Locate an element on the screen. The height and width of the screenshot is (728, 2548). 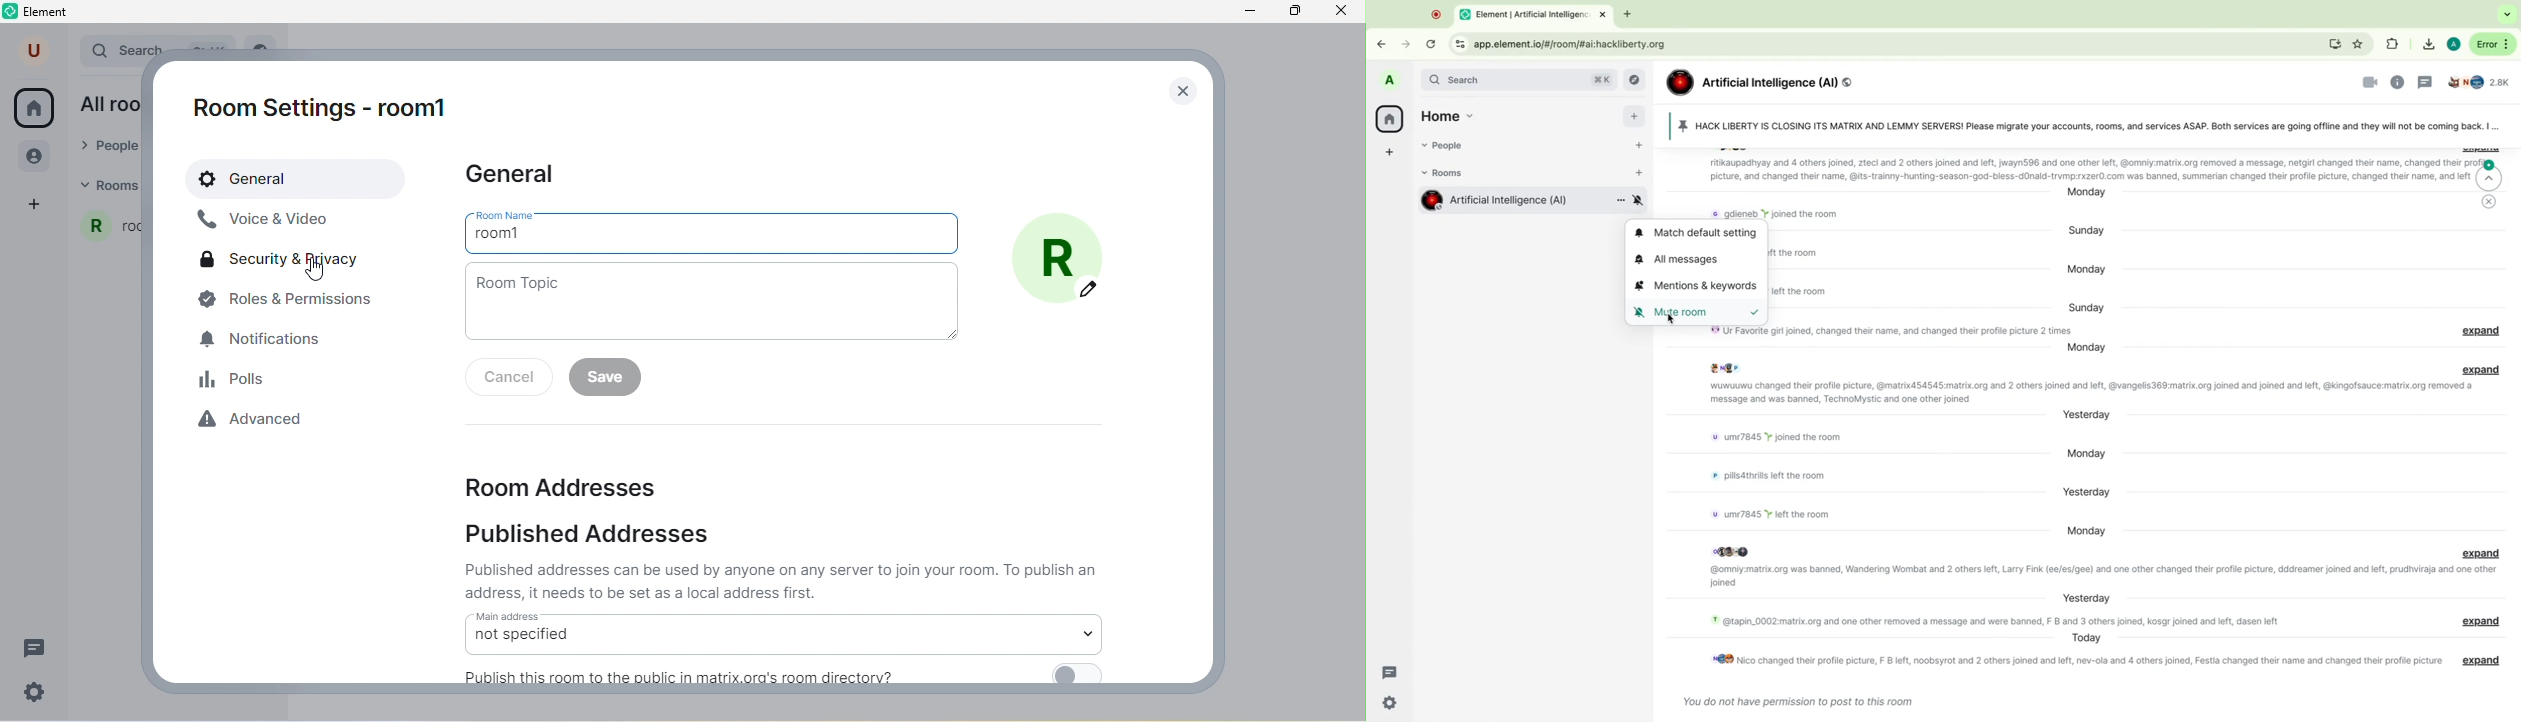
messages is located at coordinates (1801, 703).